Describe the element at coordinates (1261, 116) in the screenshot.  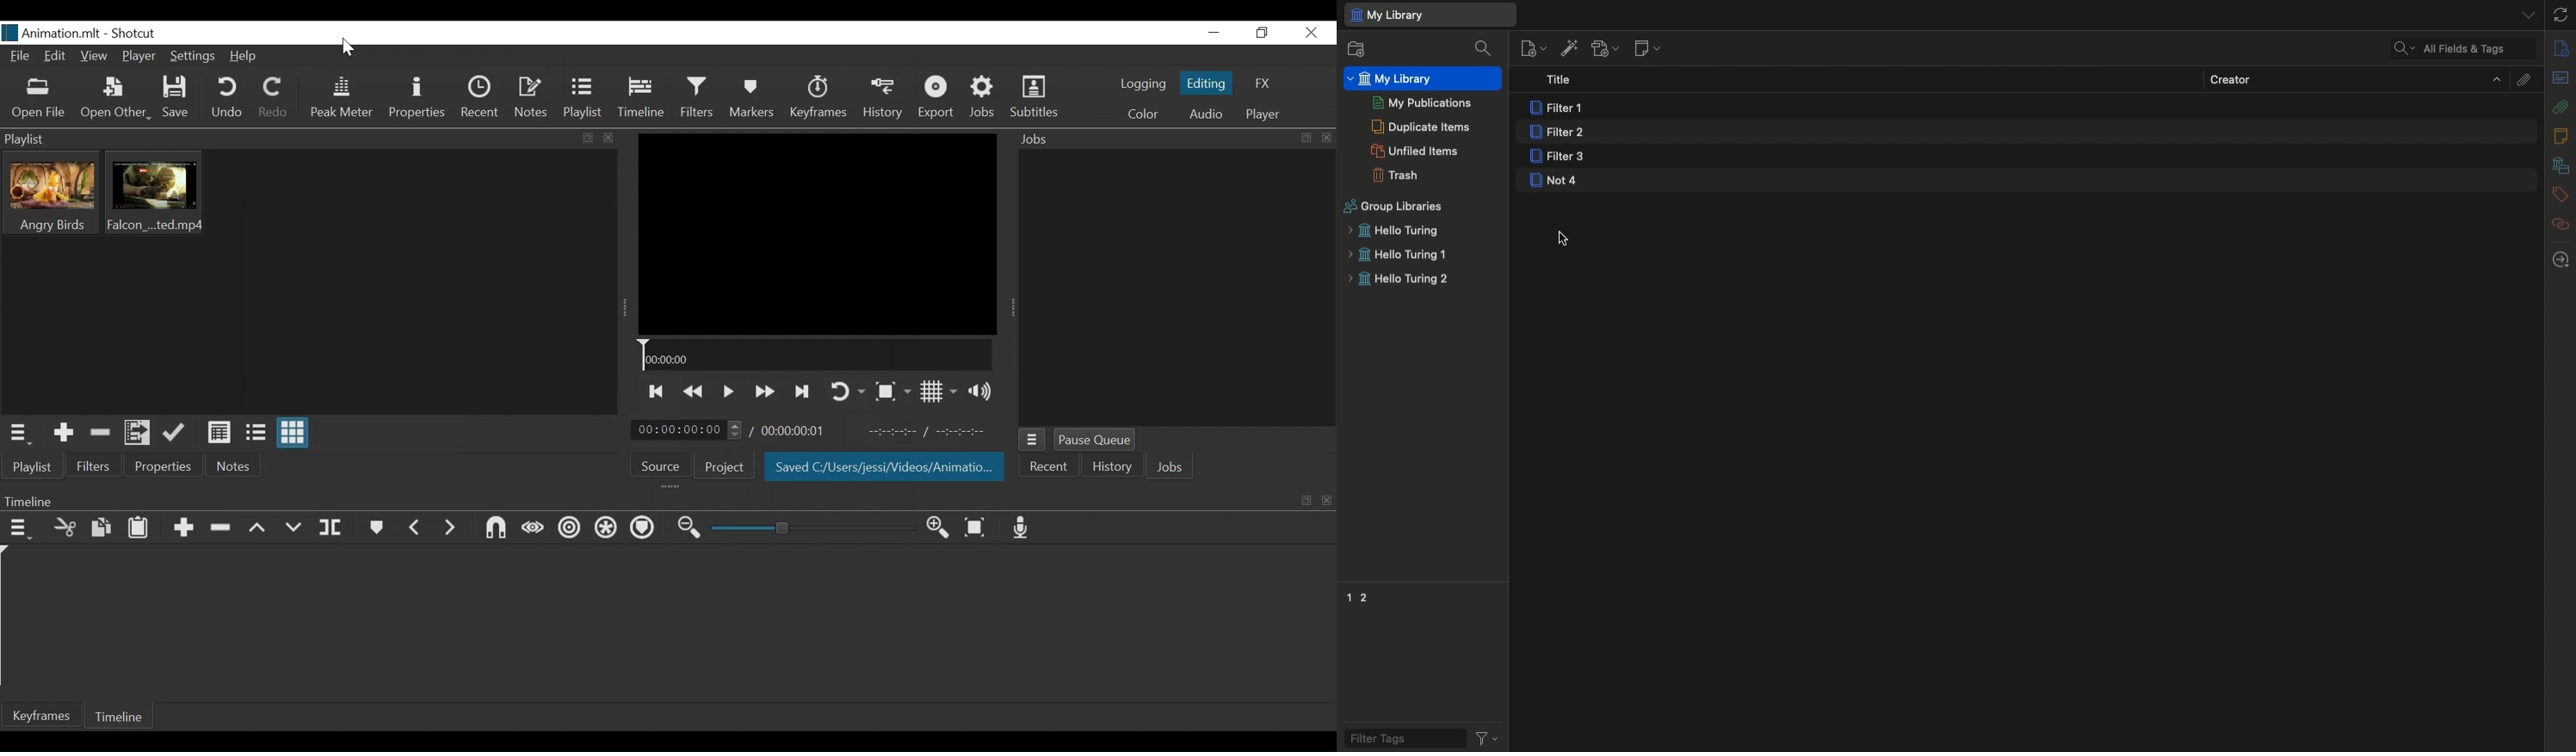
I see `Player` at that location.